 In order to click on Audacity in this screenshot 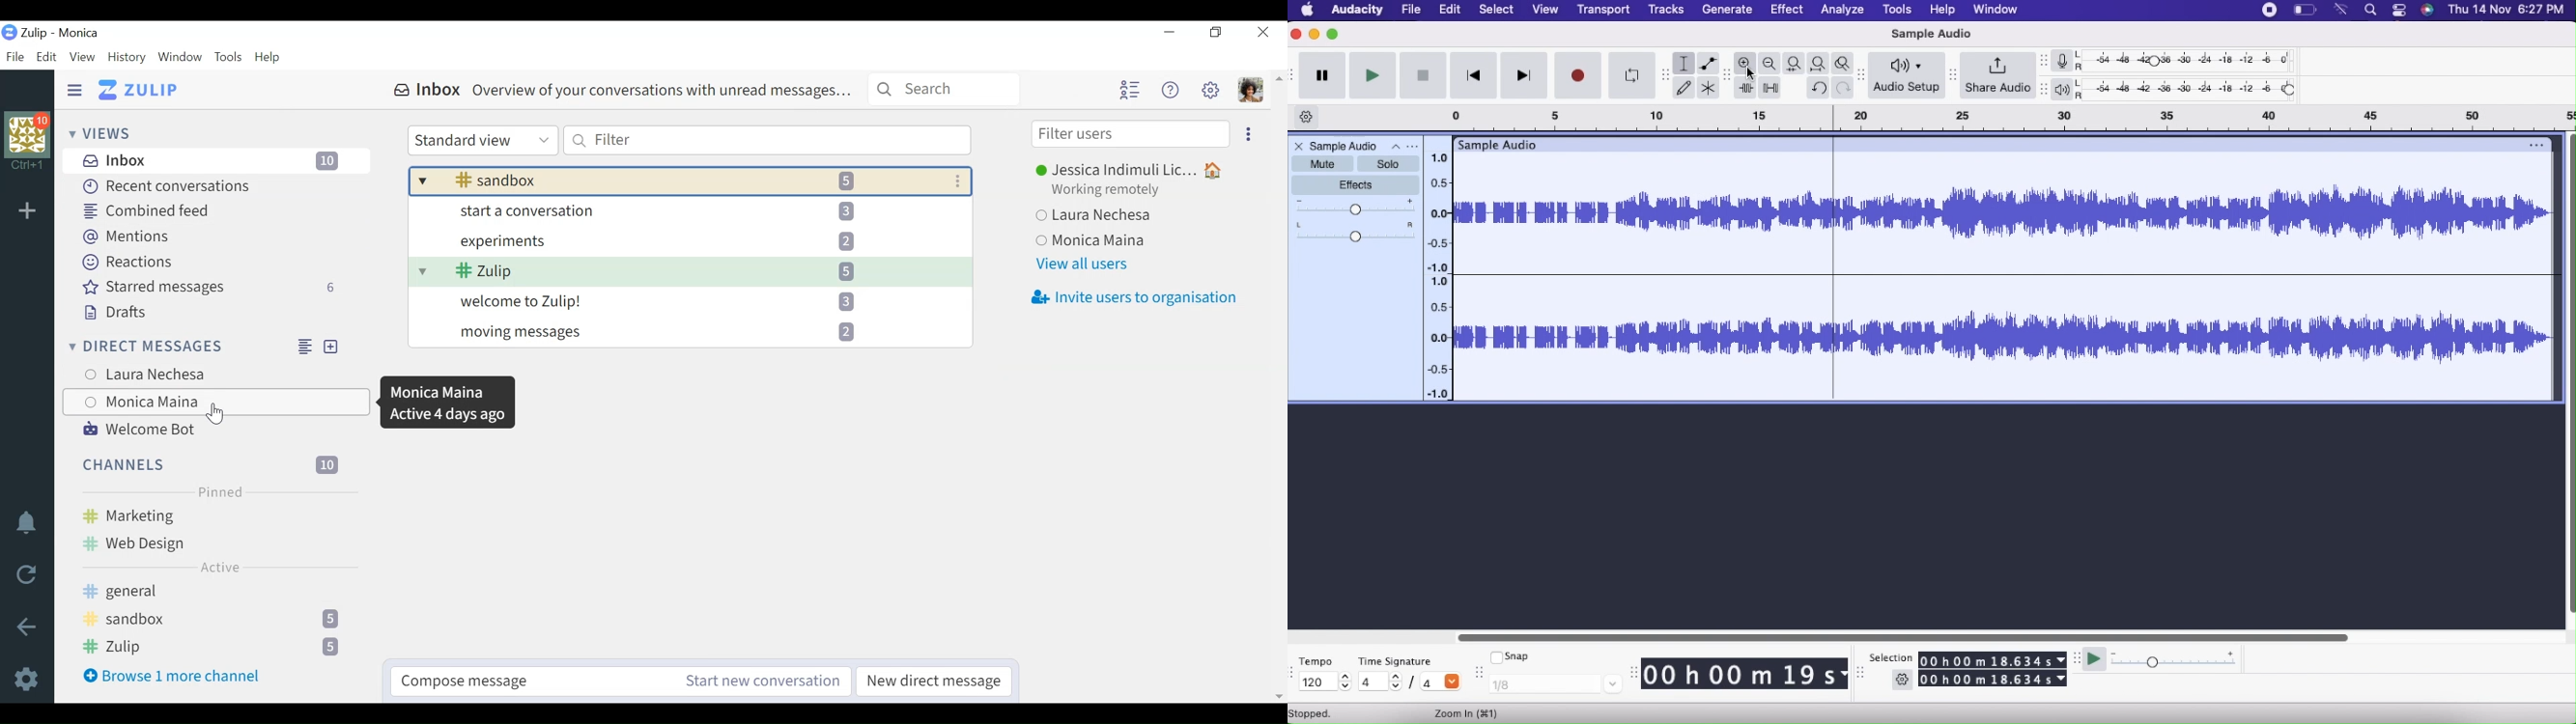, I will do `click(1356, 12)`.